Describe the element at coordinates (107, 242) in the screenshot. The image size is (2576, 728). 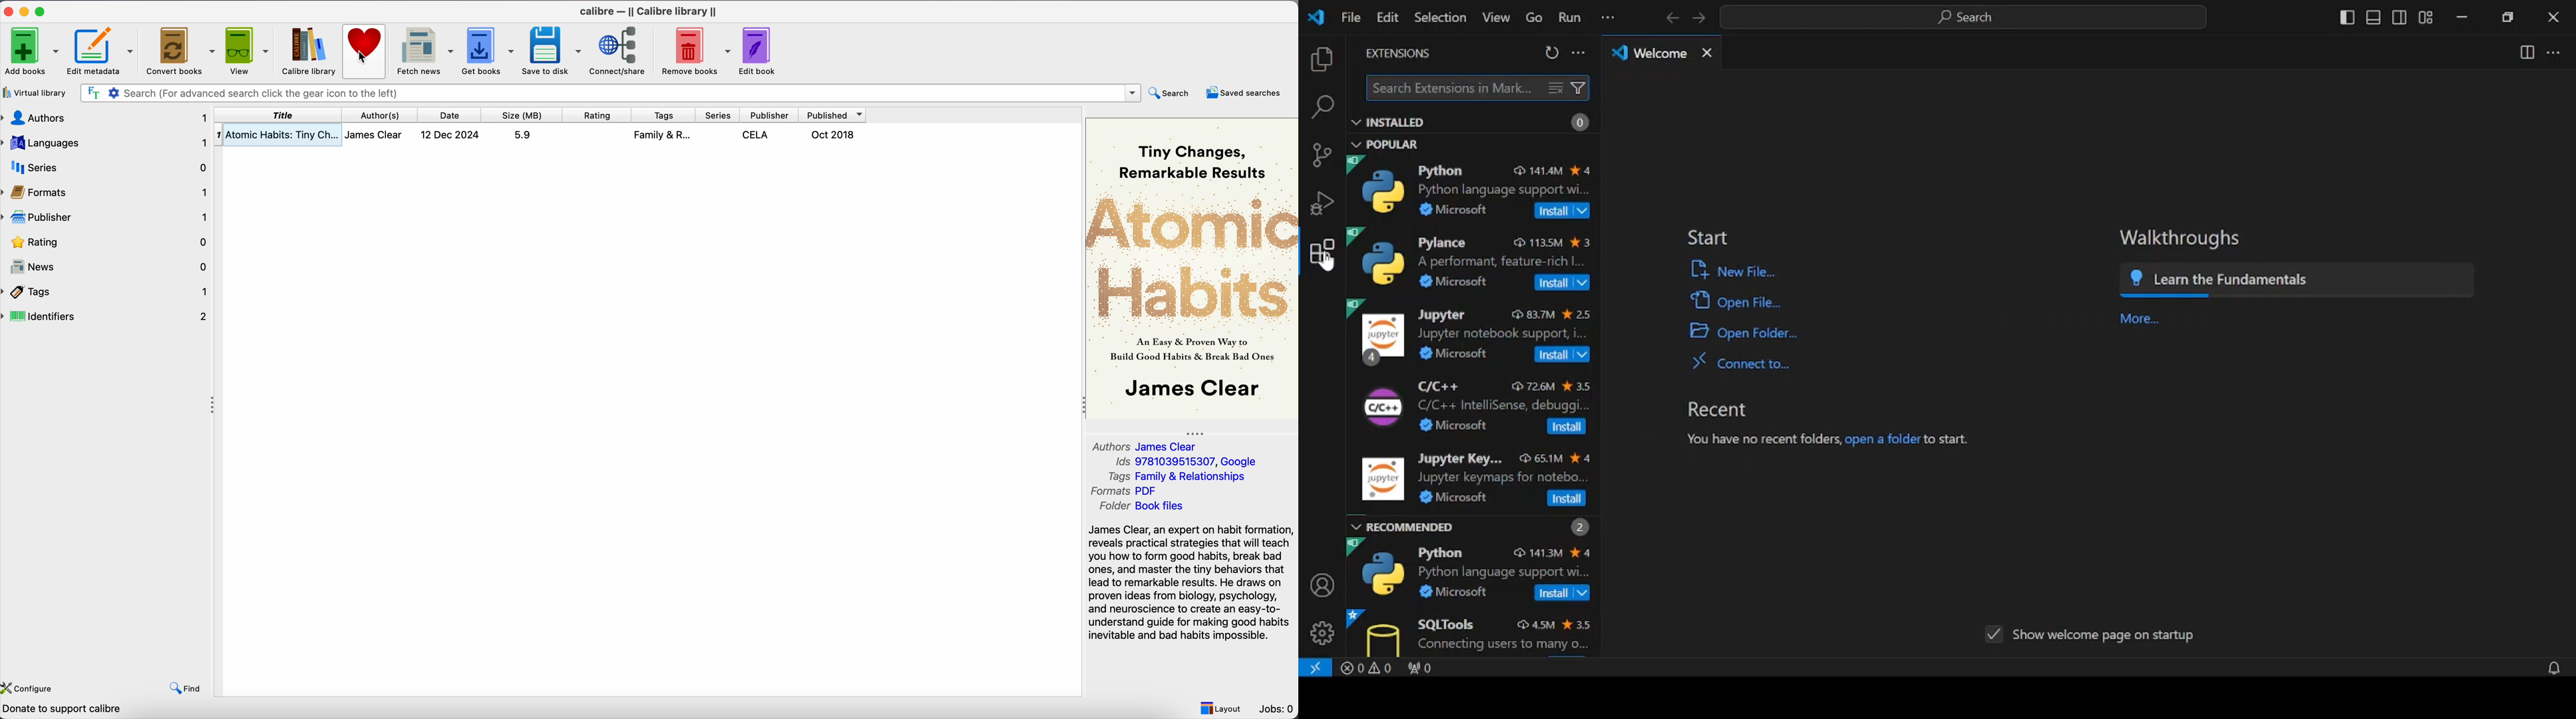
I see `rating` at that location.